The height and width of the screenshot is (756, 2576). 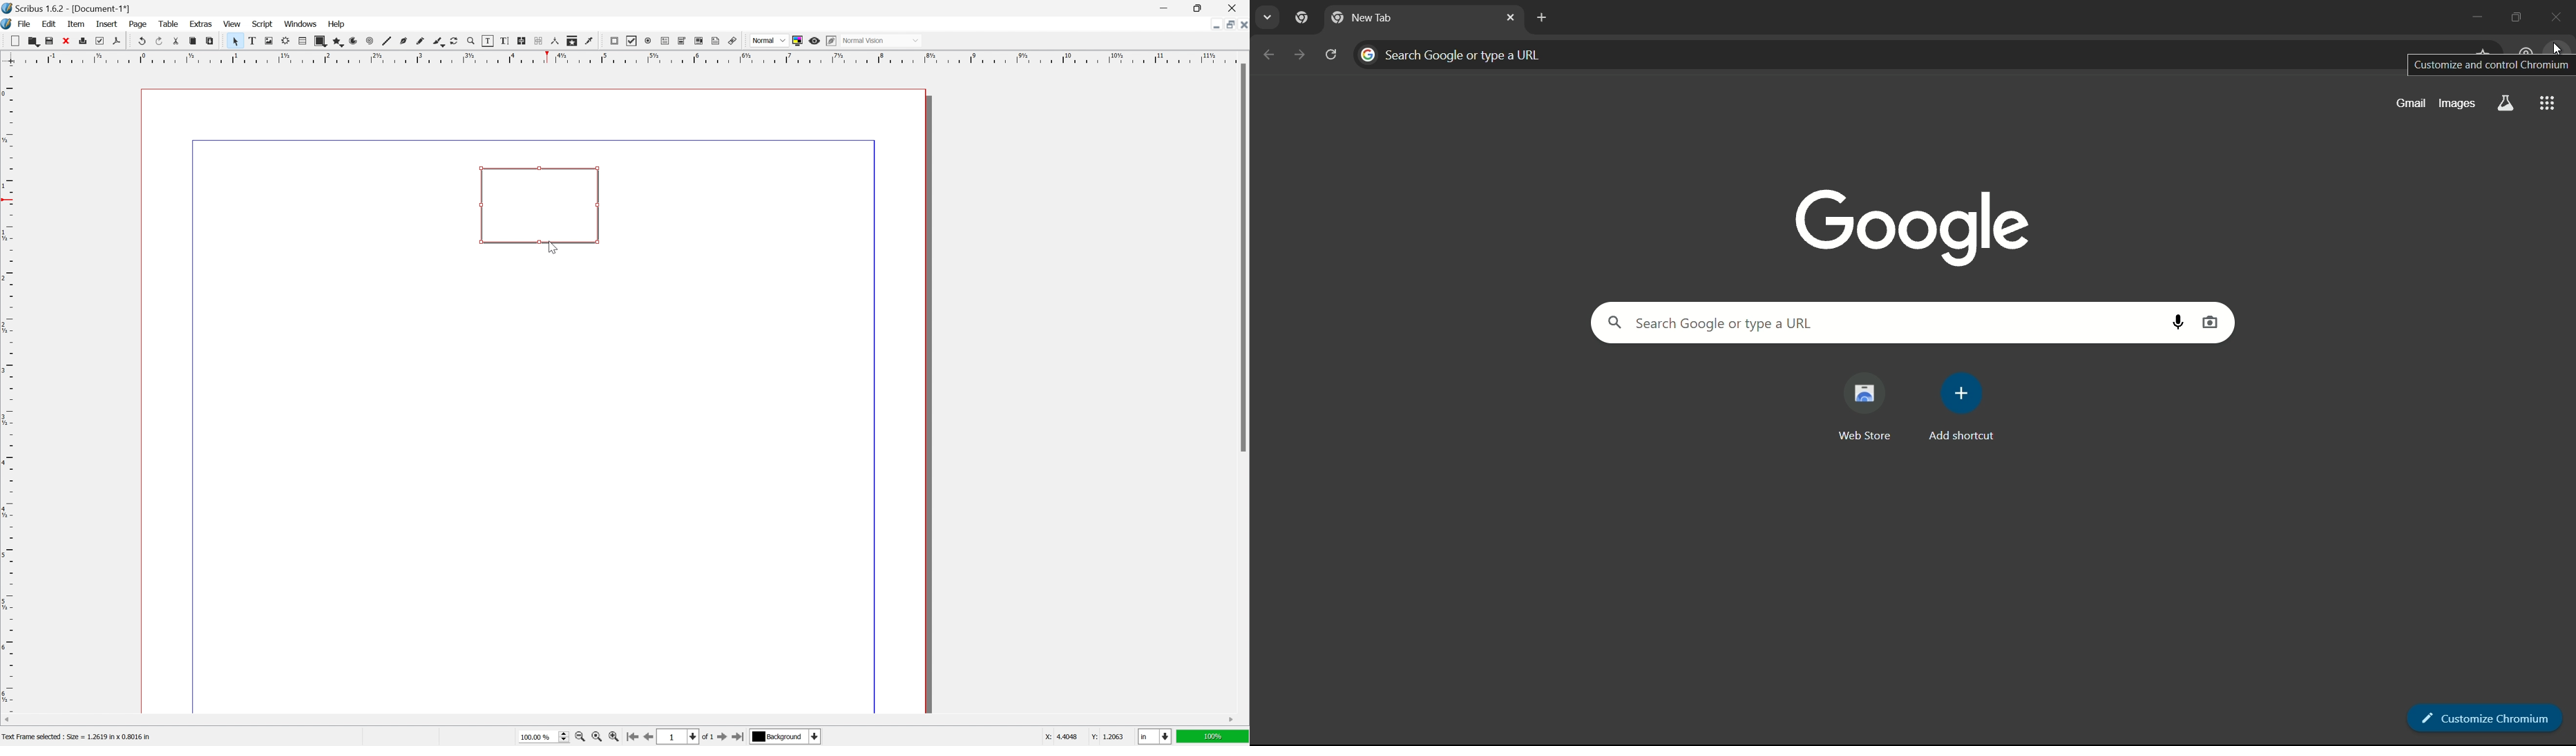 What do you see at coordinates (738, 739) in the screenshot?
I see `go to last page` at bounding box center [738, 739].